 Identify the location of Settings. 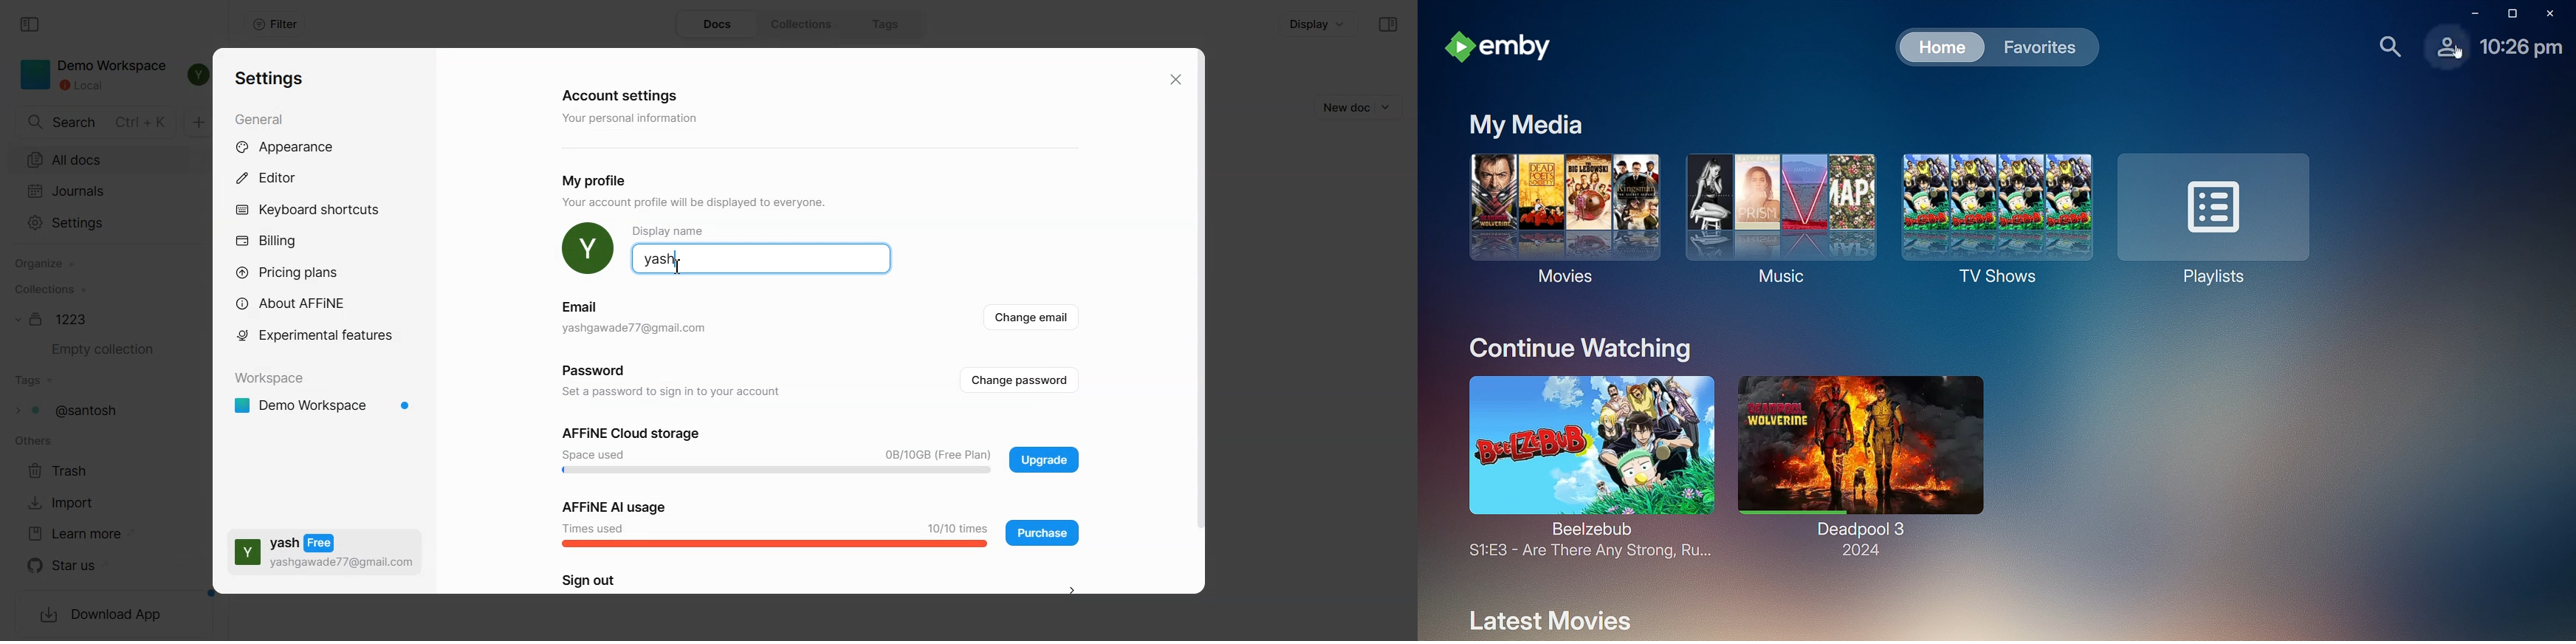
(270, 79).